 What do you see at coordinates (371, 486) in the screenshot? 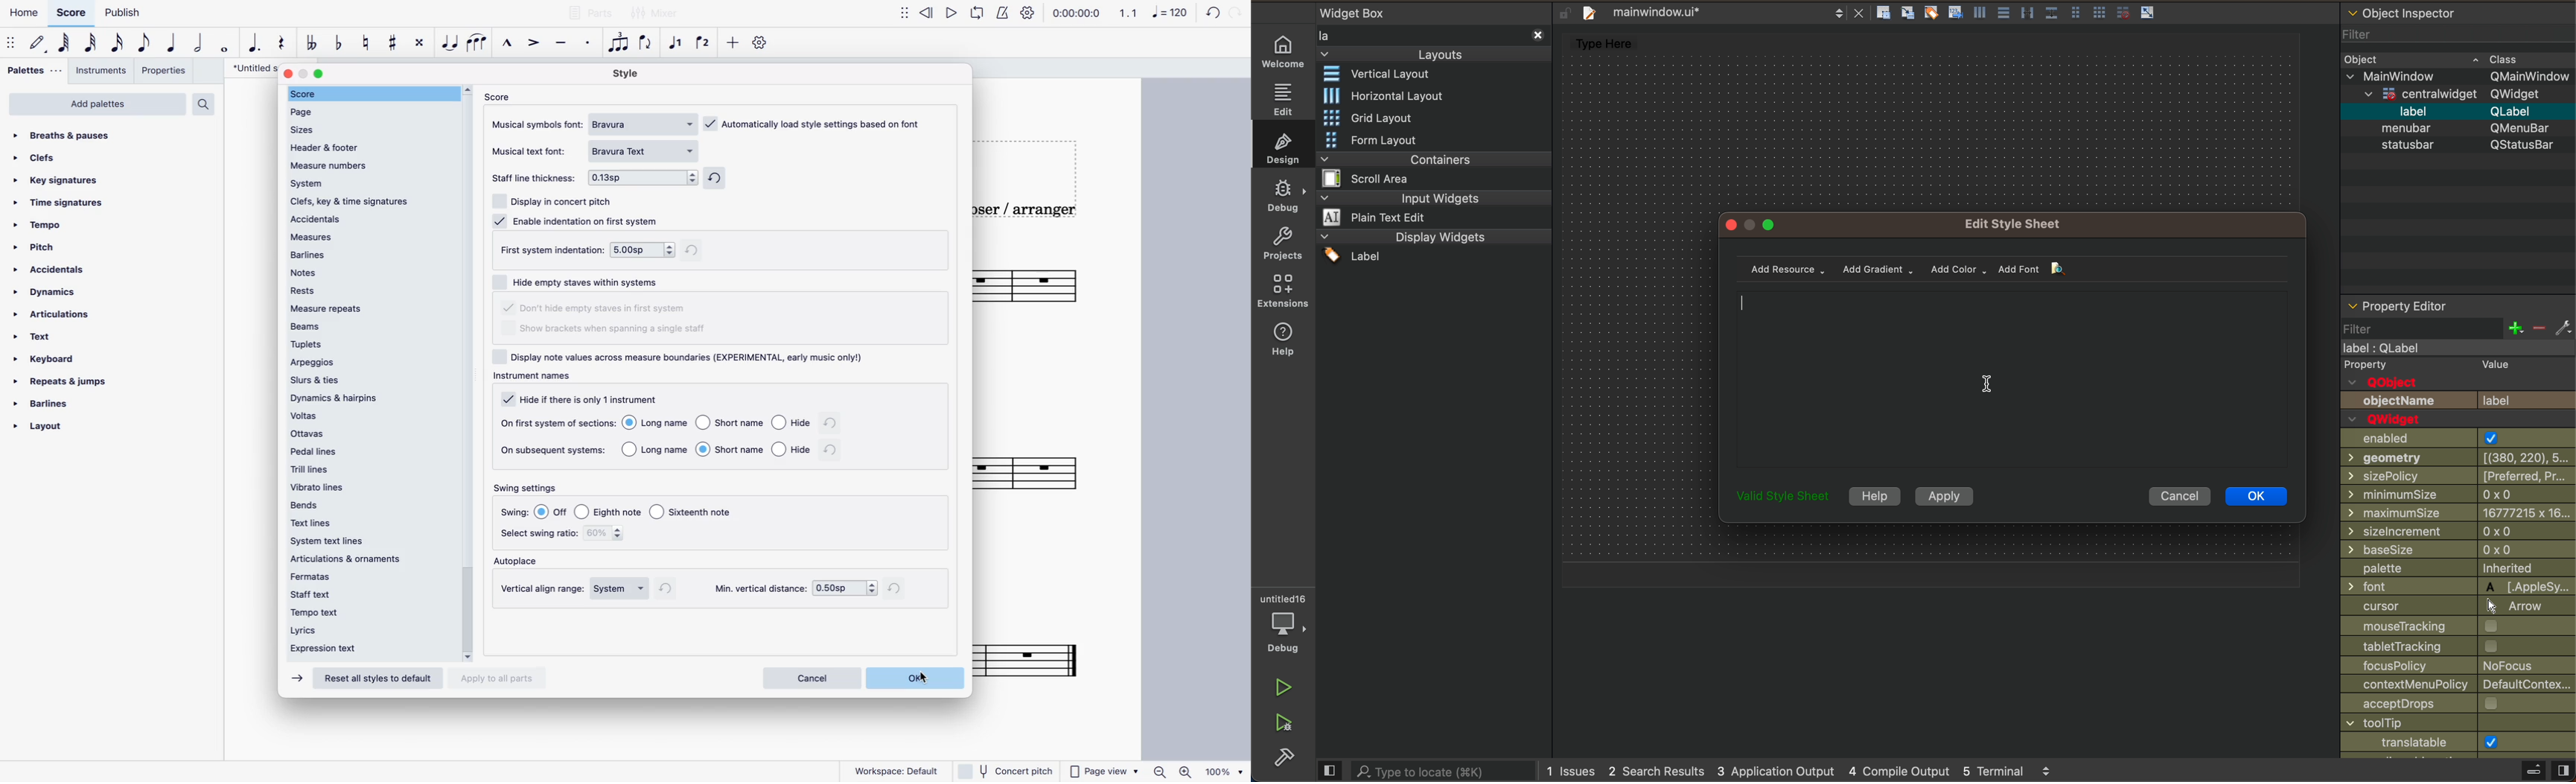
I see `vibrato lines` at bounding box center [371, 486].